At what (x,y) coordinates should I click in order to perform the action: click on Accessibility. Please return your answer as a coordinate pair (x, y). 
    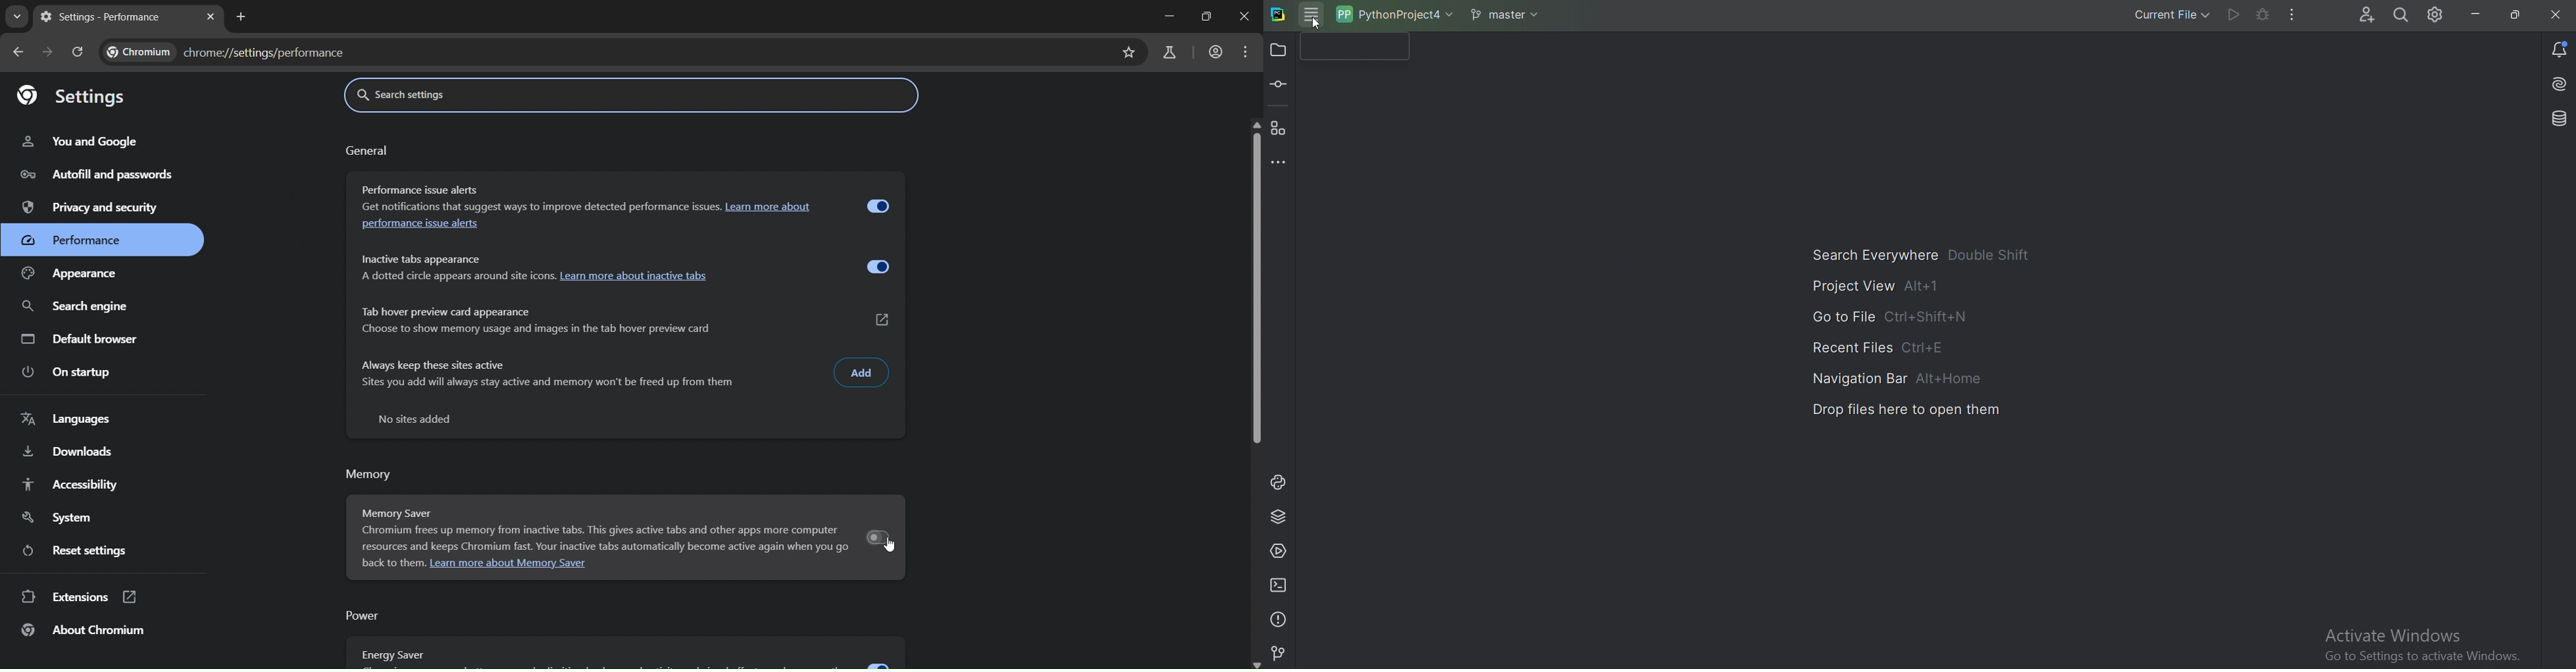
    Looking at the image, I should click on (68, 483).